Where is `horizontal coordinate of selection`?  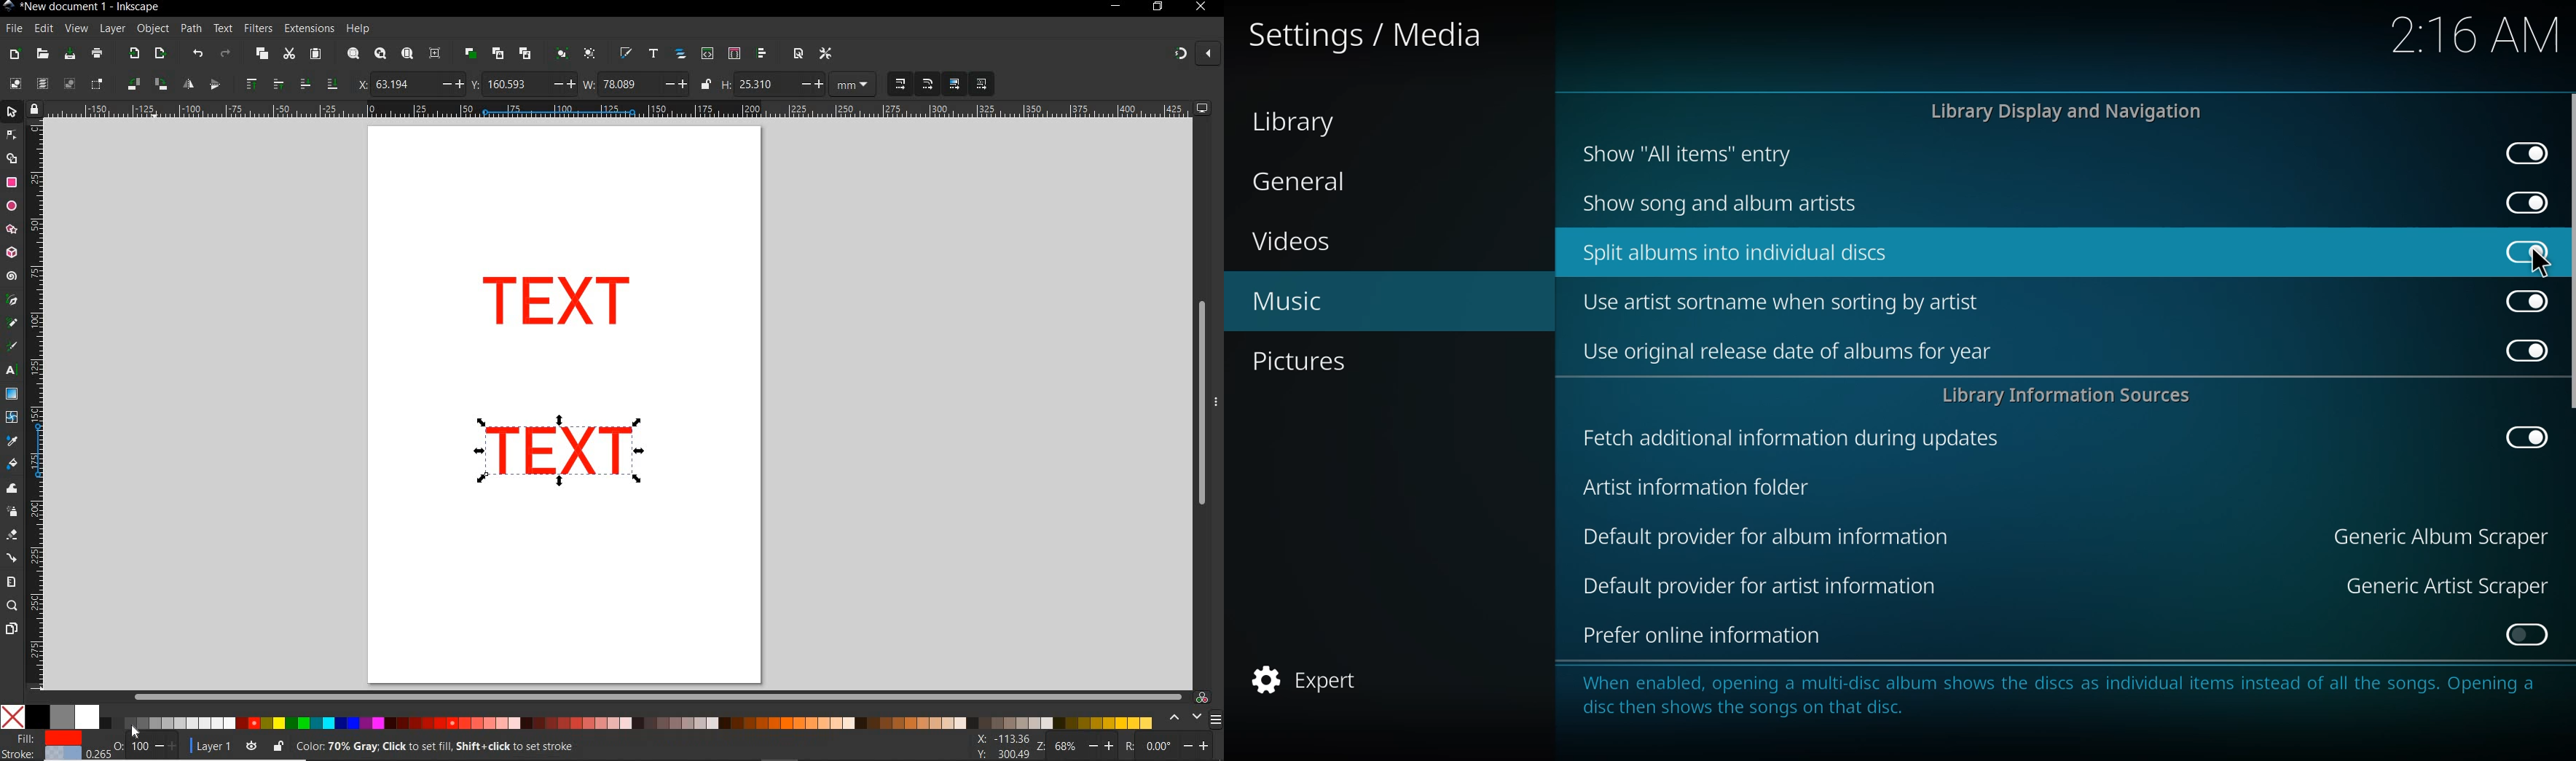
horizontal coordinate of selection is located at coordinates (408, 83).